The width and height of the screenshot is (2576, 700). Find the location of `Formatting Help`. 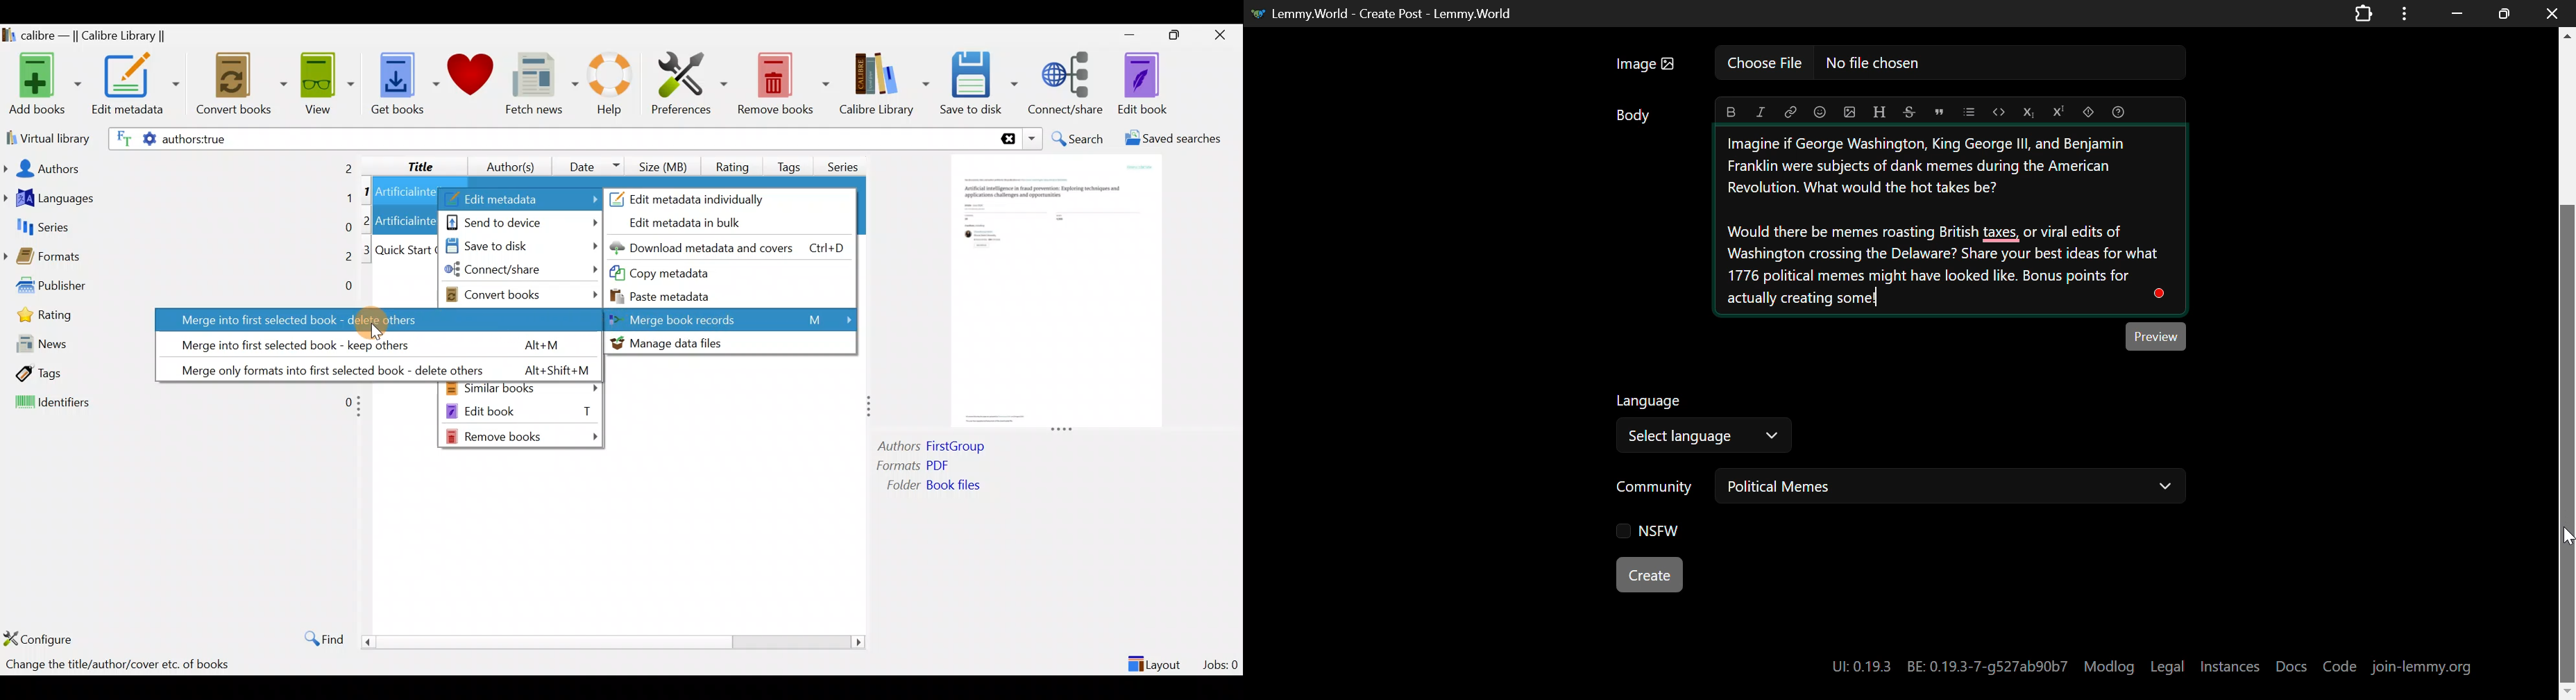

Formatting Help is located at coordinates (2117, 112).